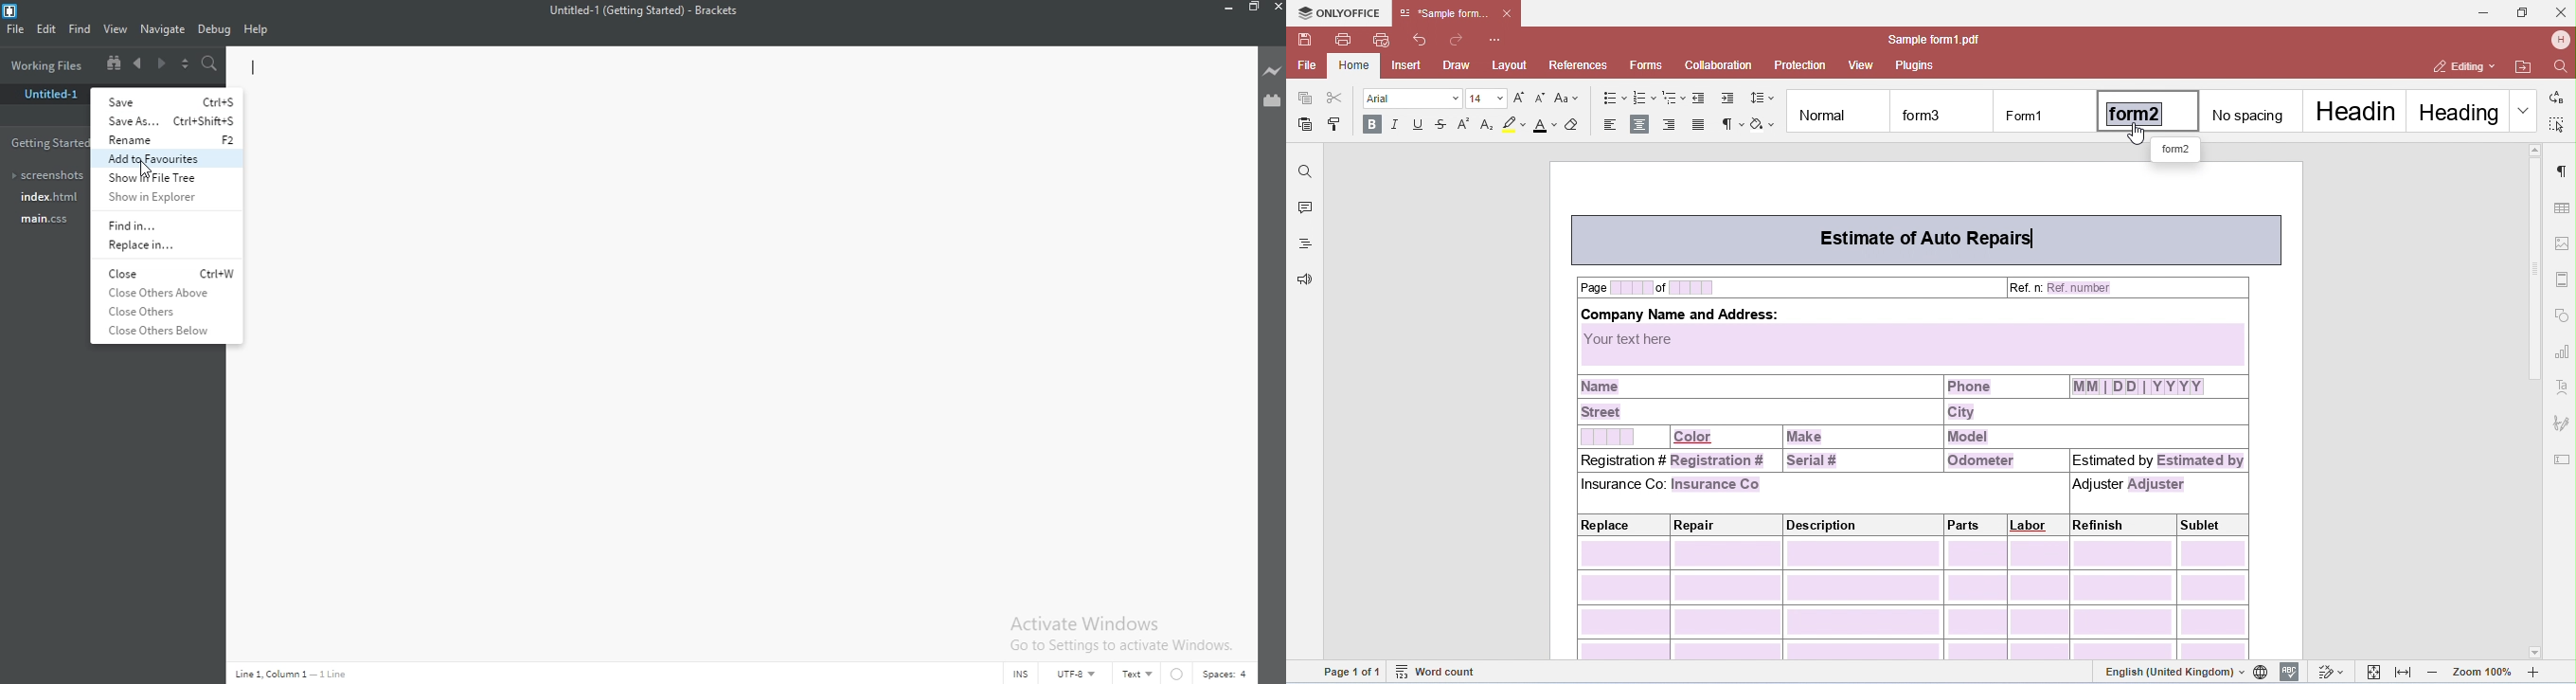 Image resolution: width=2576 pixels, height=700 pixels. I want to click on rename, so click(170, 141).